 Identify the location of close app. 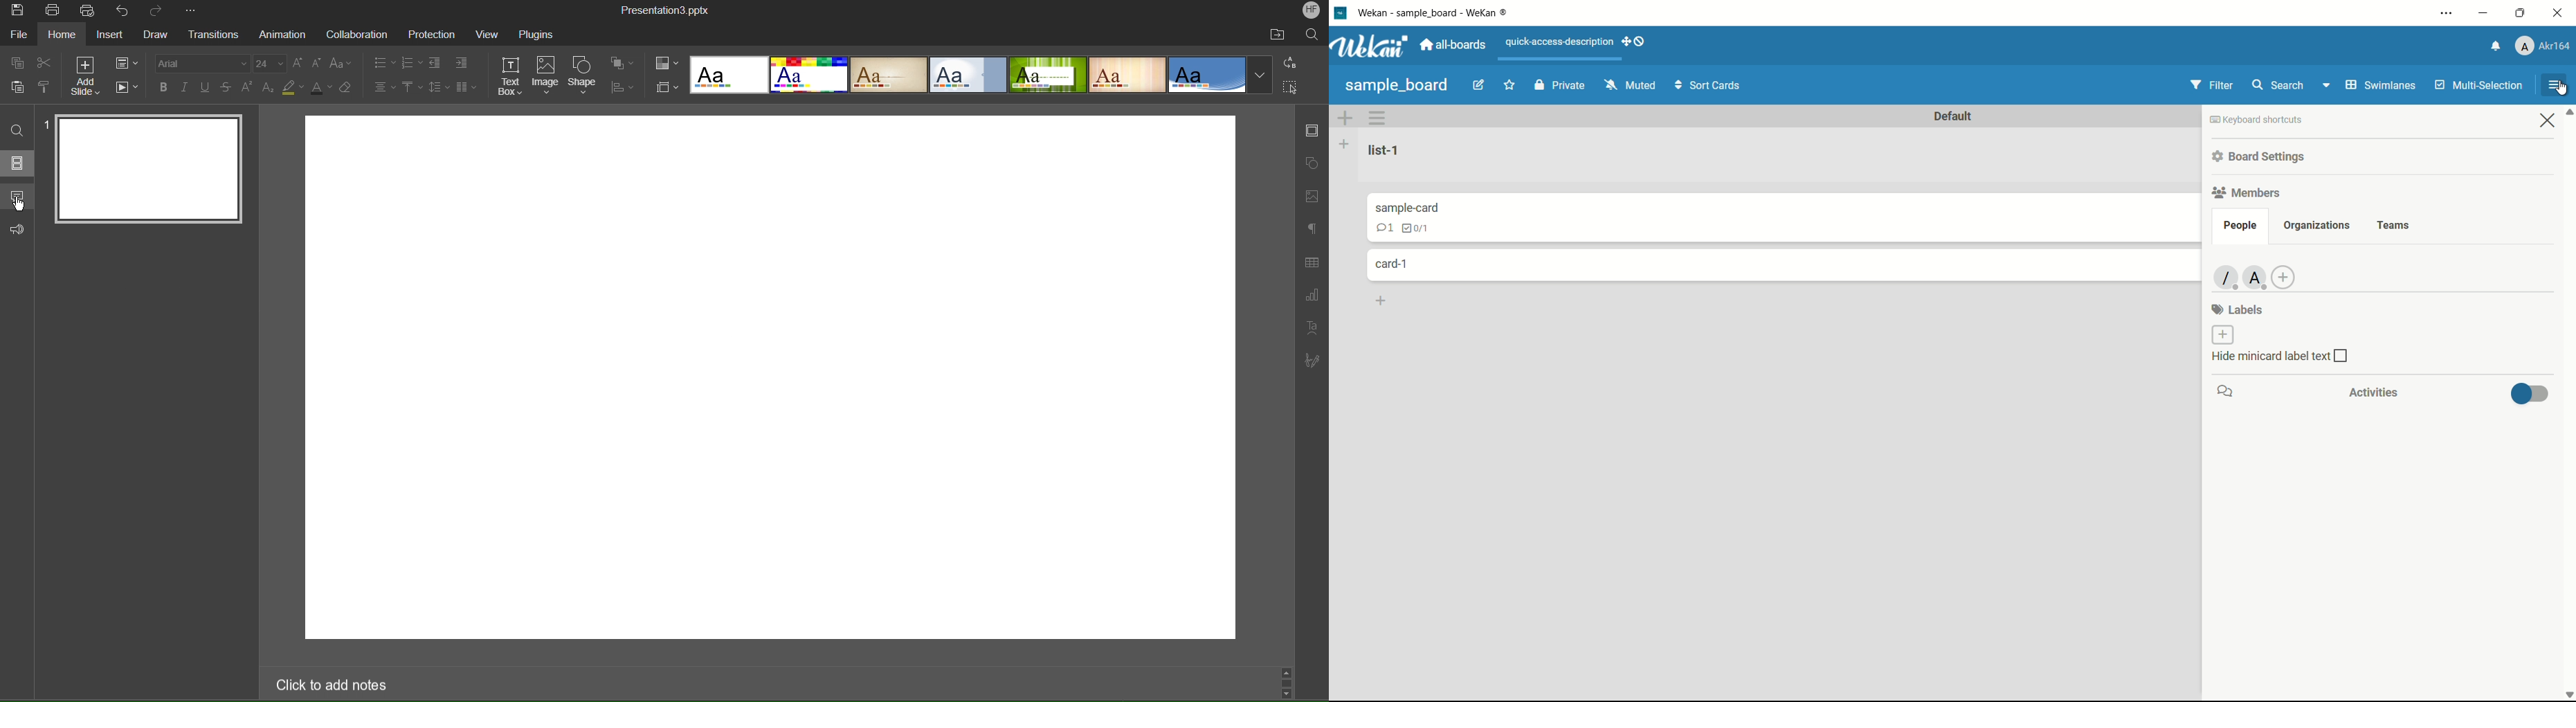
(2560, 13).